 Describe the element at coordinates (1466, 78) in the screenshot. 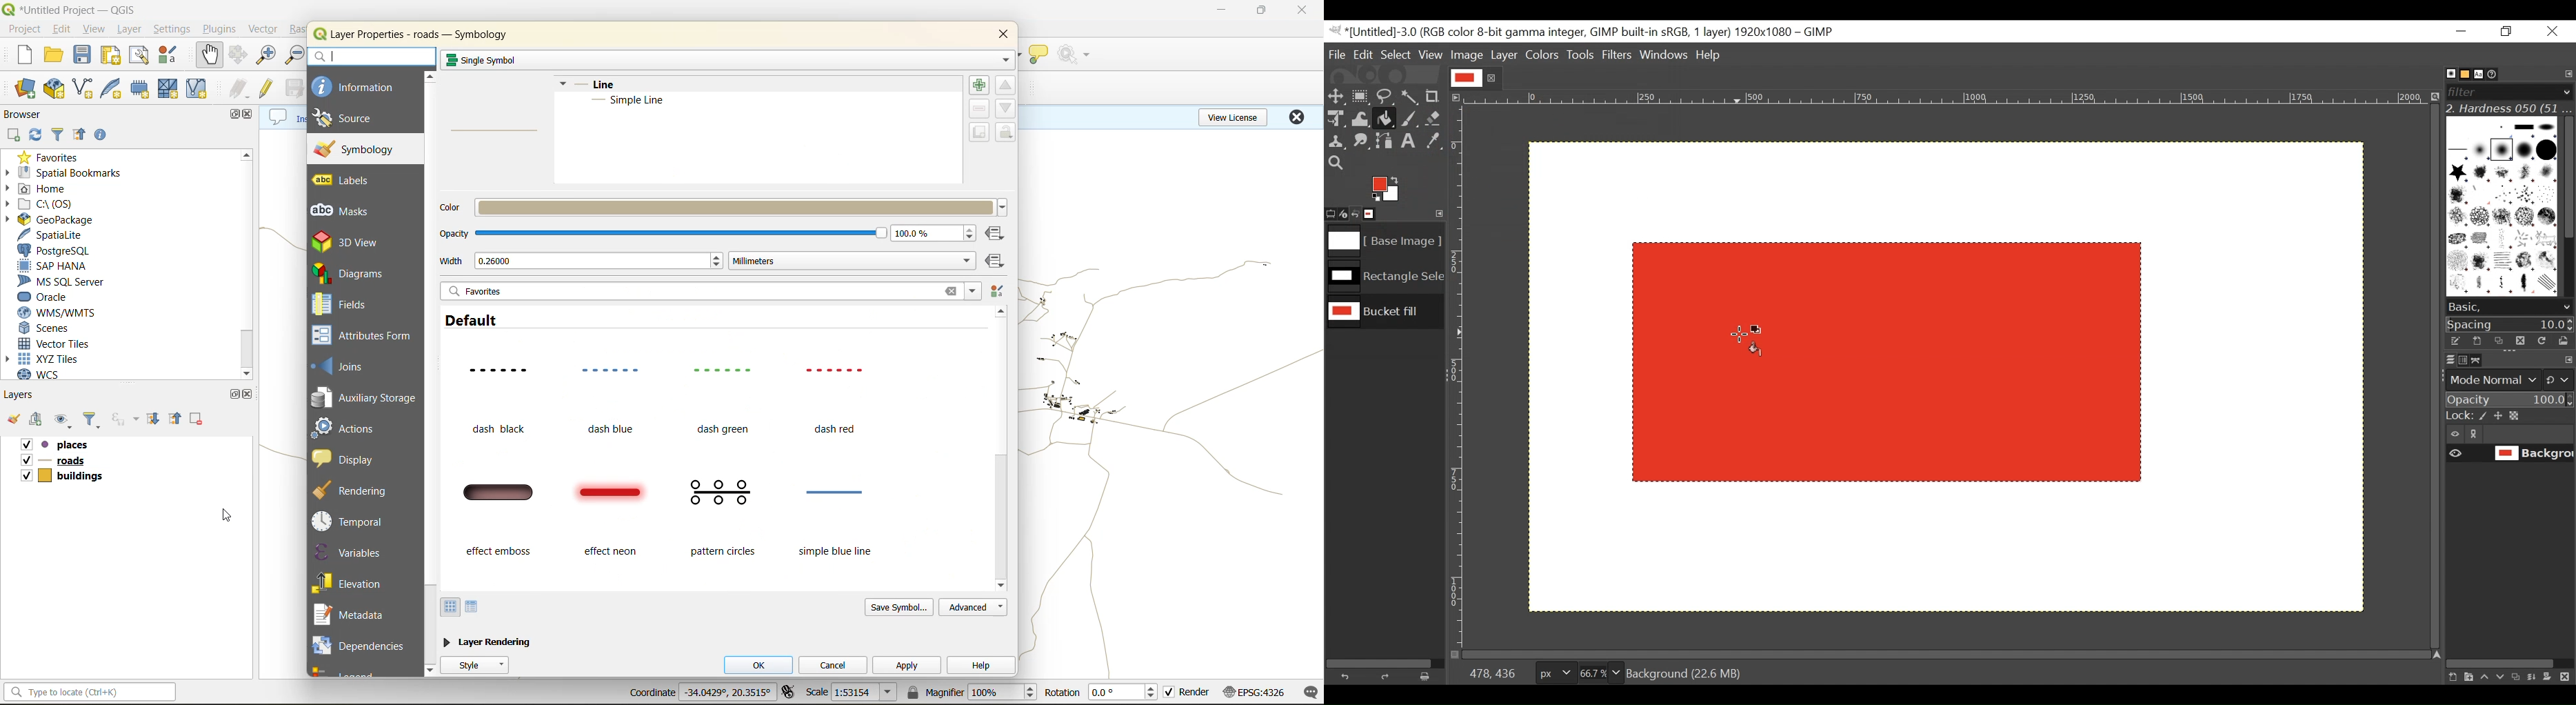

I see `Current file` at that location.